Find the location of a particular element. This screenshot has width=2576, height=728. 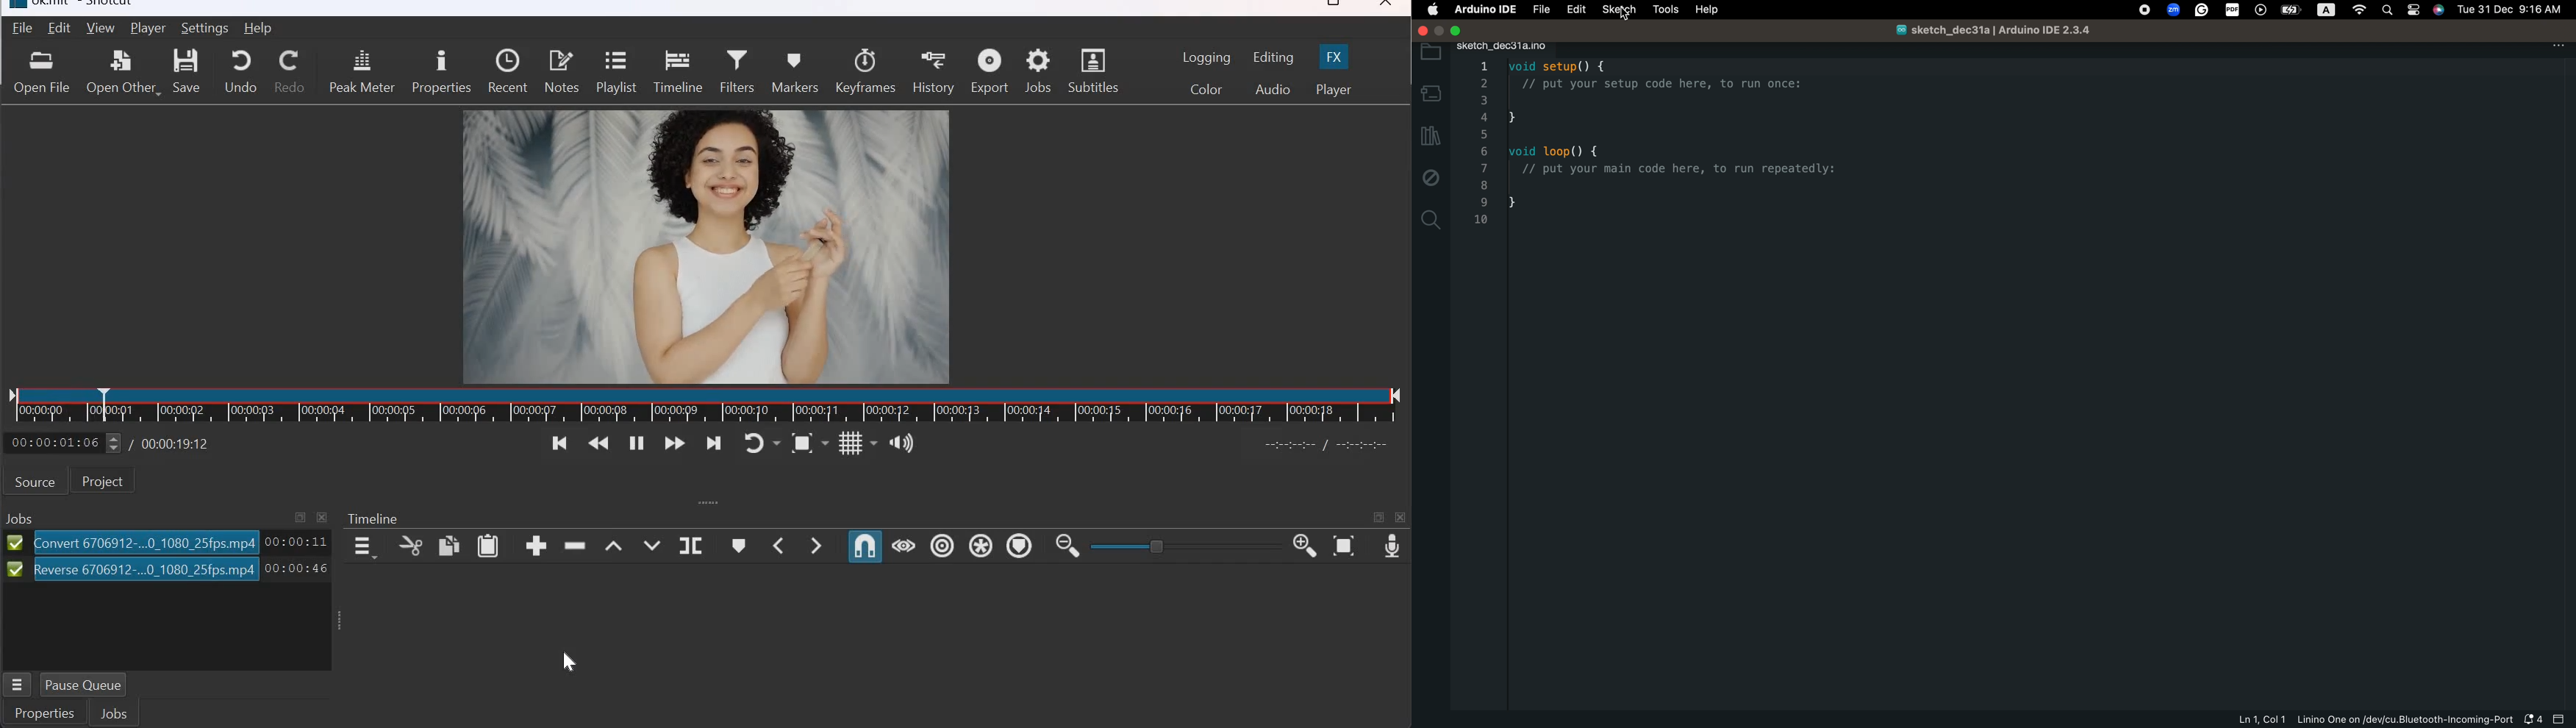

Open file is located at coordinates (41, 72).